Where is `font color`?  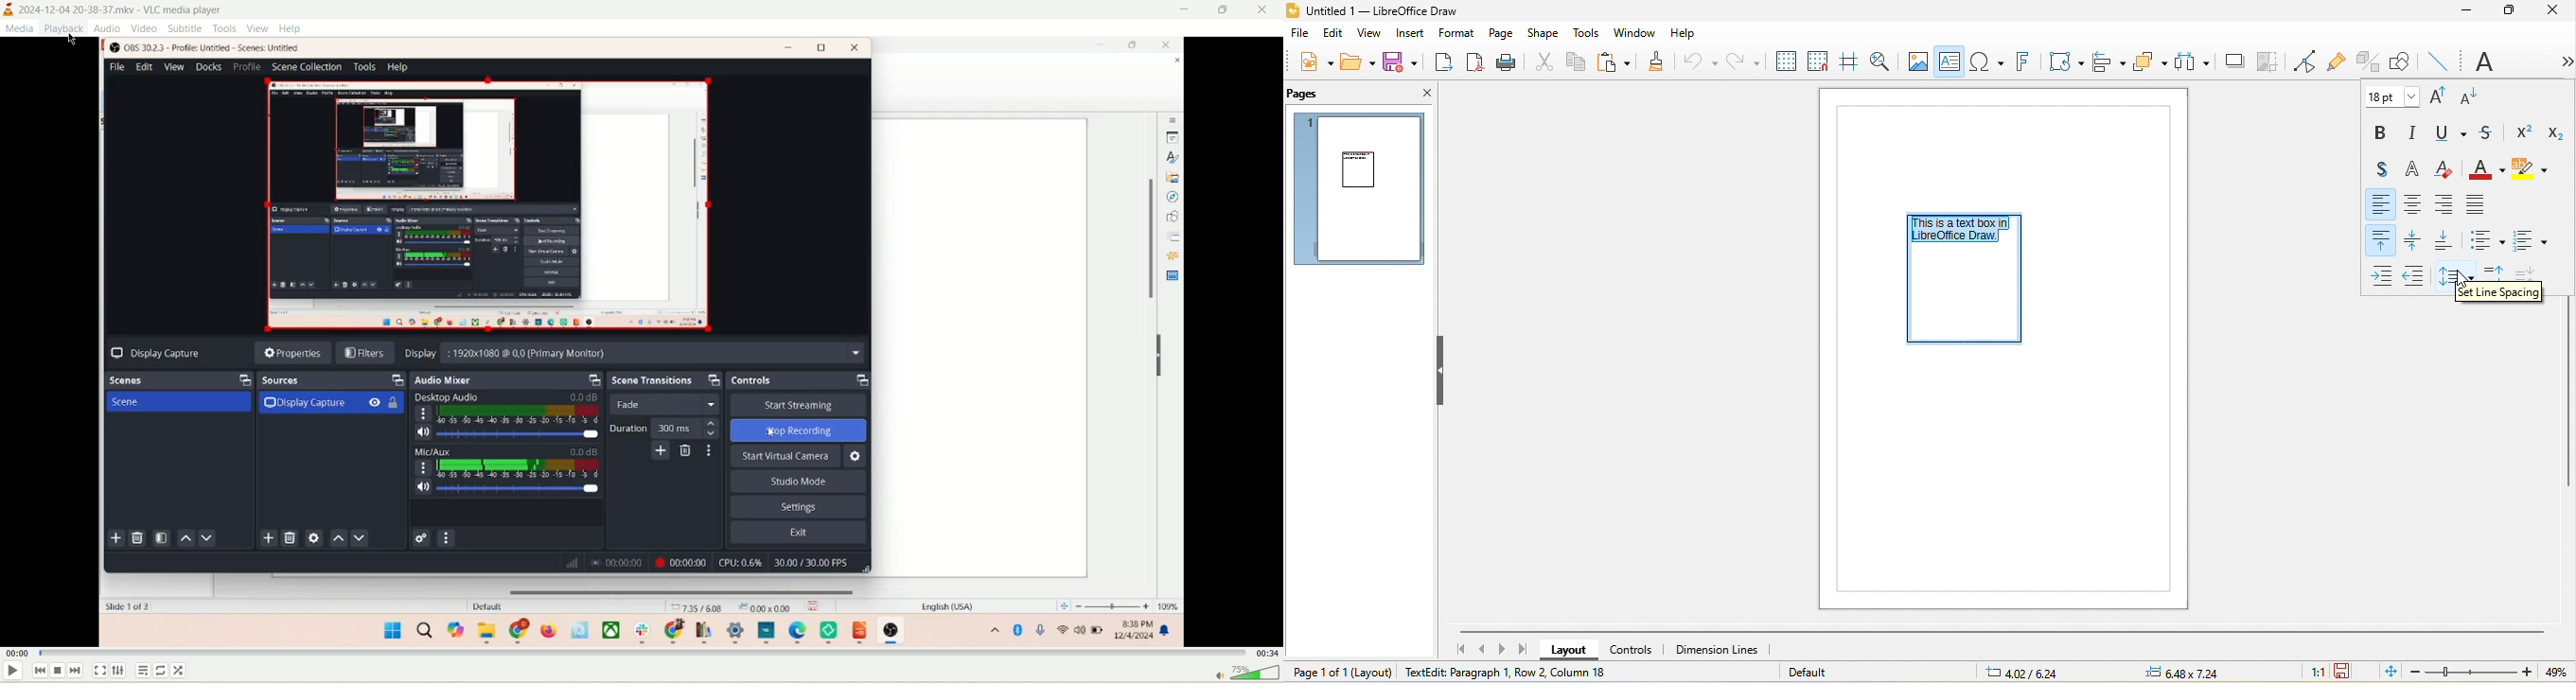 font color is located at coordinates (2488, 169).